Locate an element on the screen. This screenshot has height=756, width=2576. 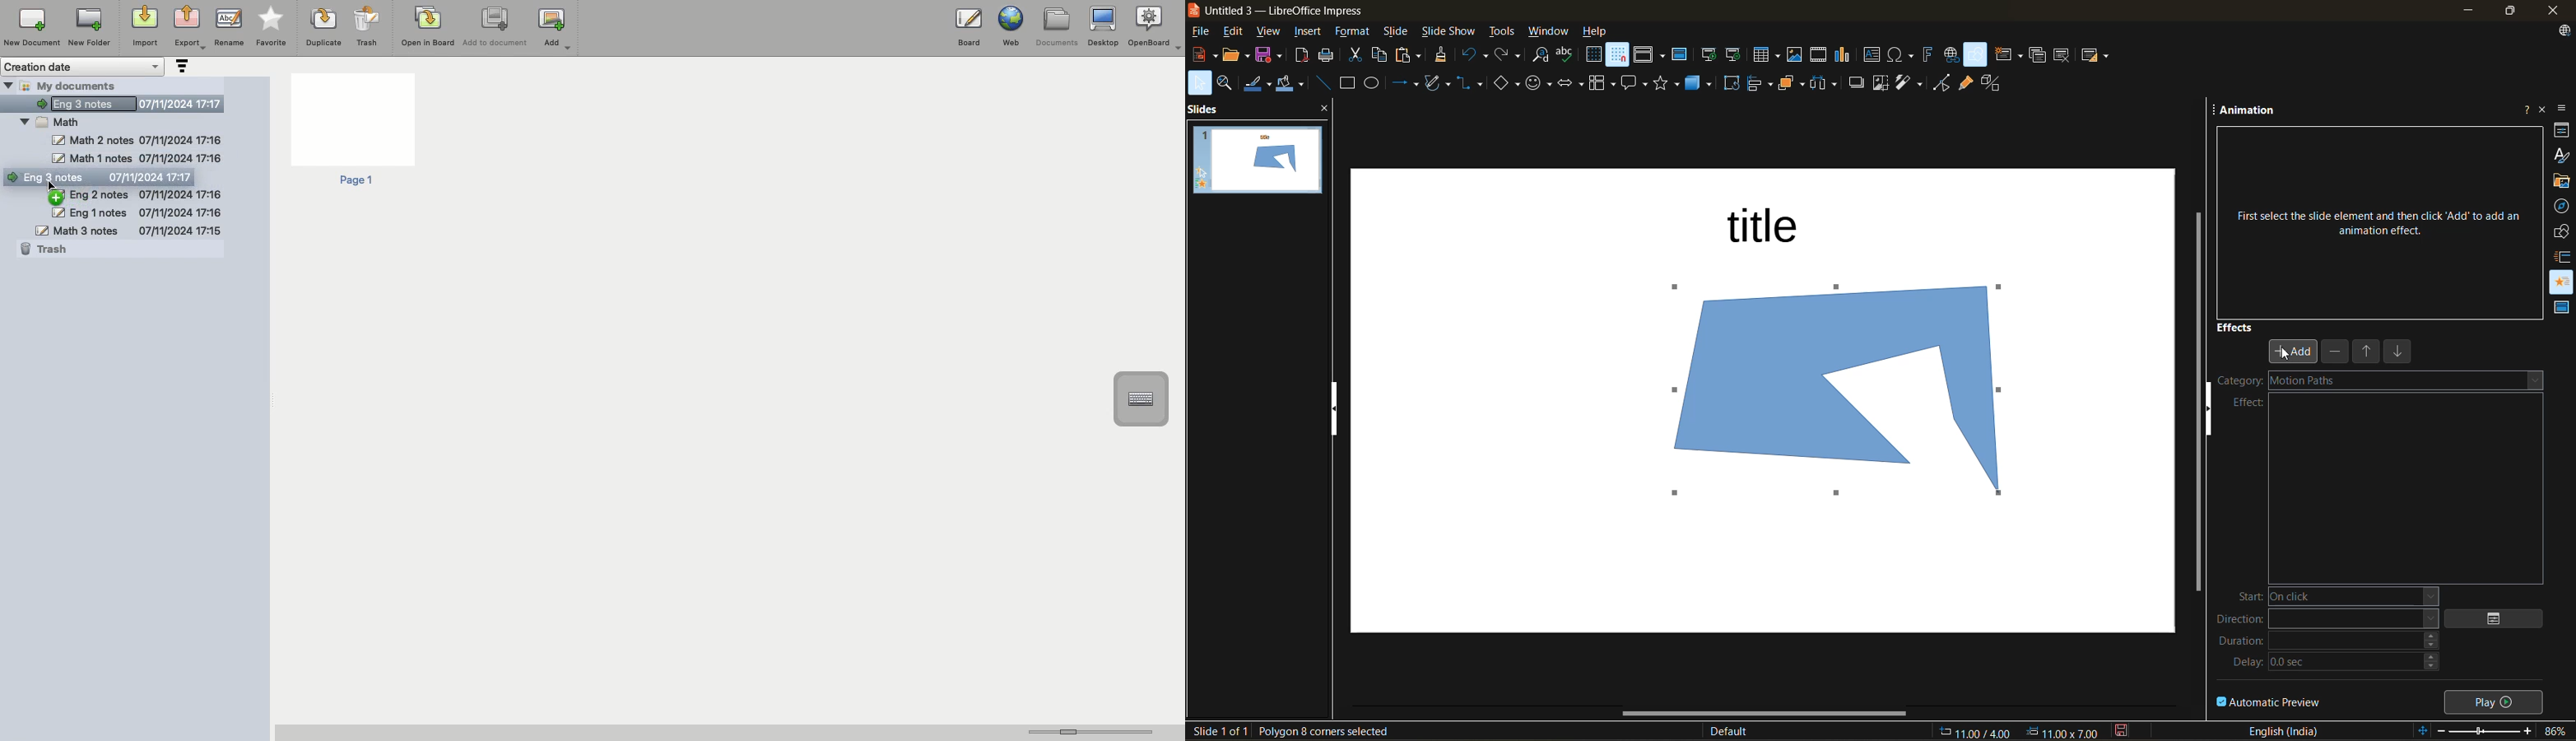
ellipse is located at coordinates (1375, 83).